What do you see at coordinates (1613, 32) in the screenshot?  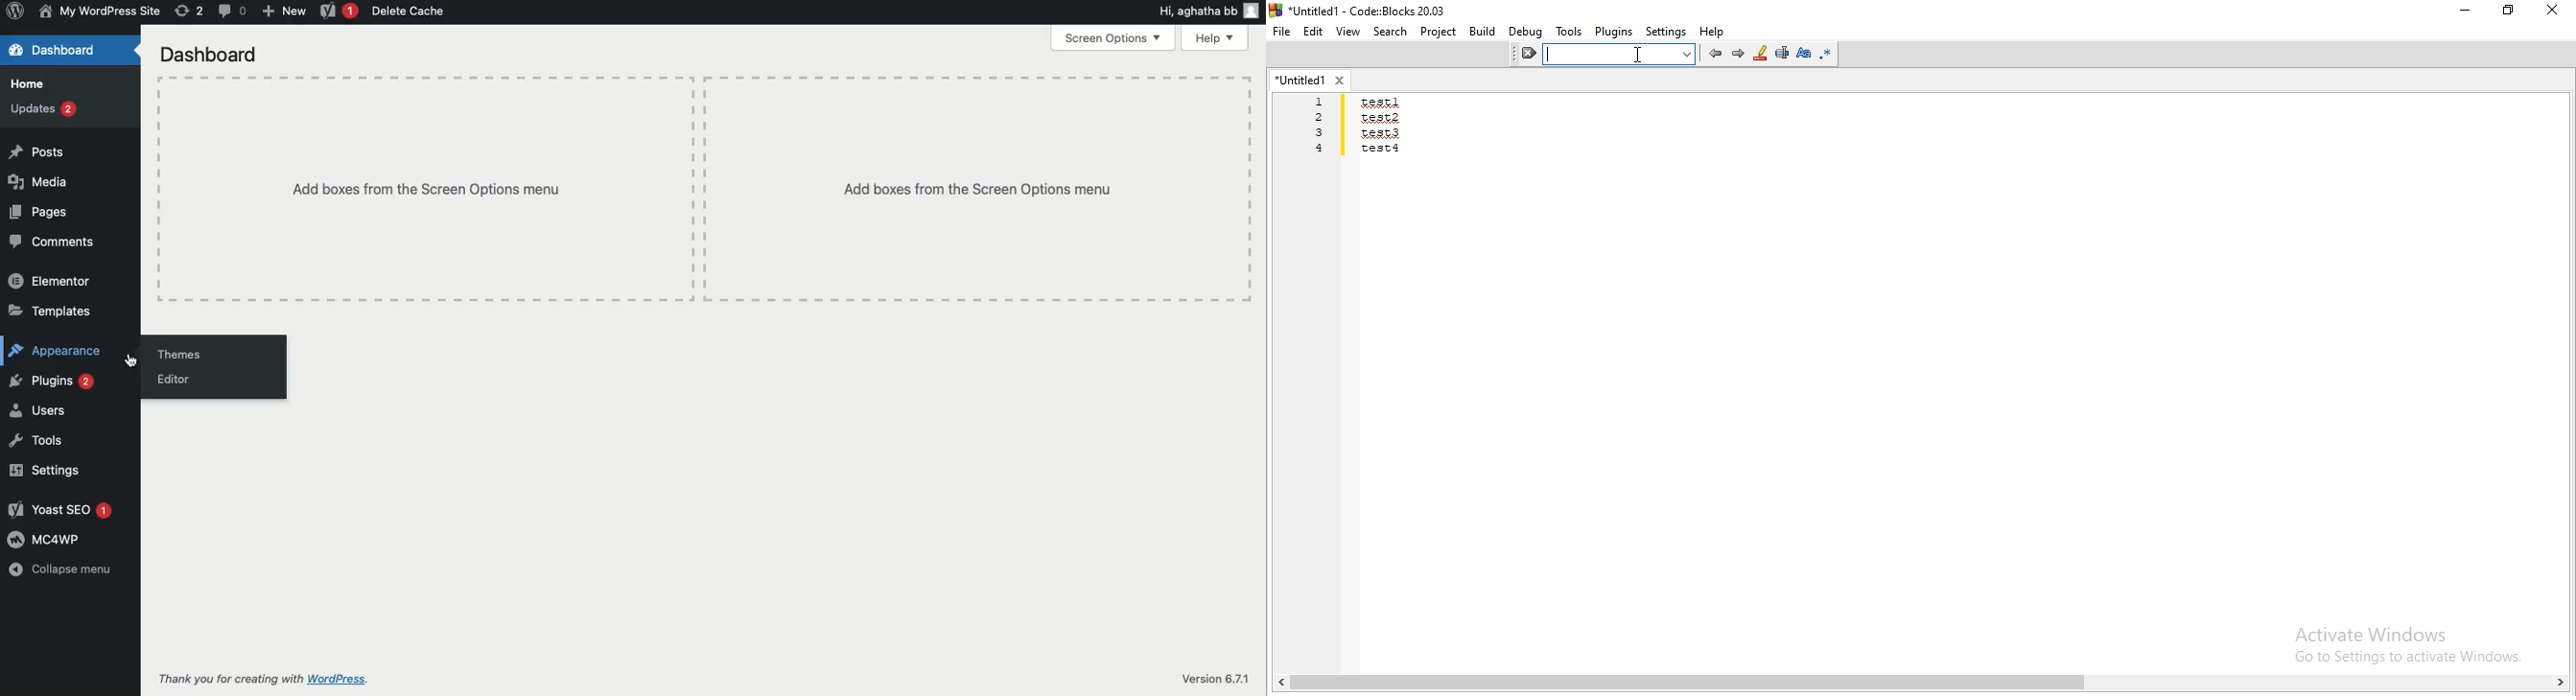 I see `Plugins` at bounding box center [1613, 32].